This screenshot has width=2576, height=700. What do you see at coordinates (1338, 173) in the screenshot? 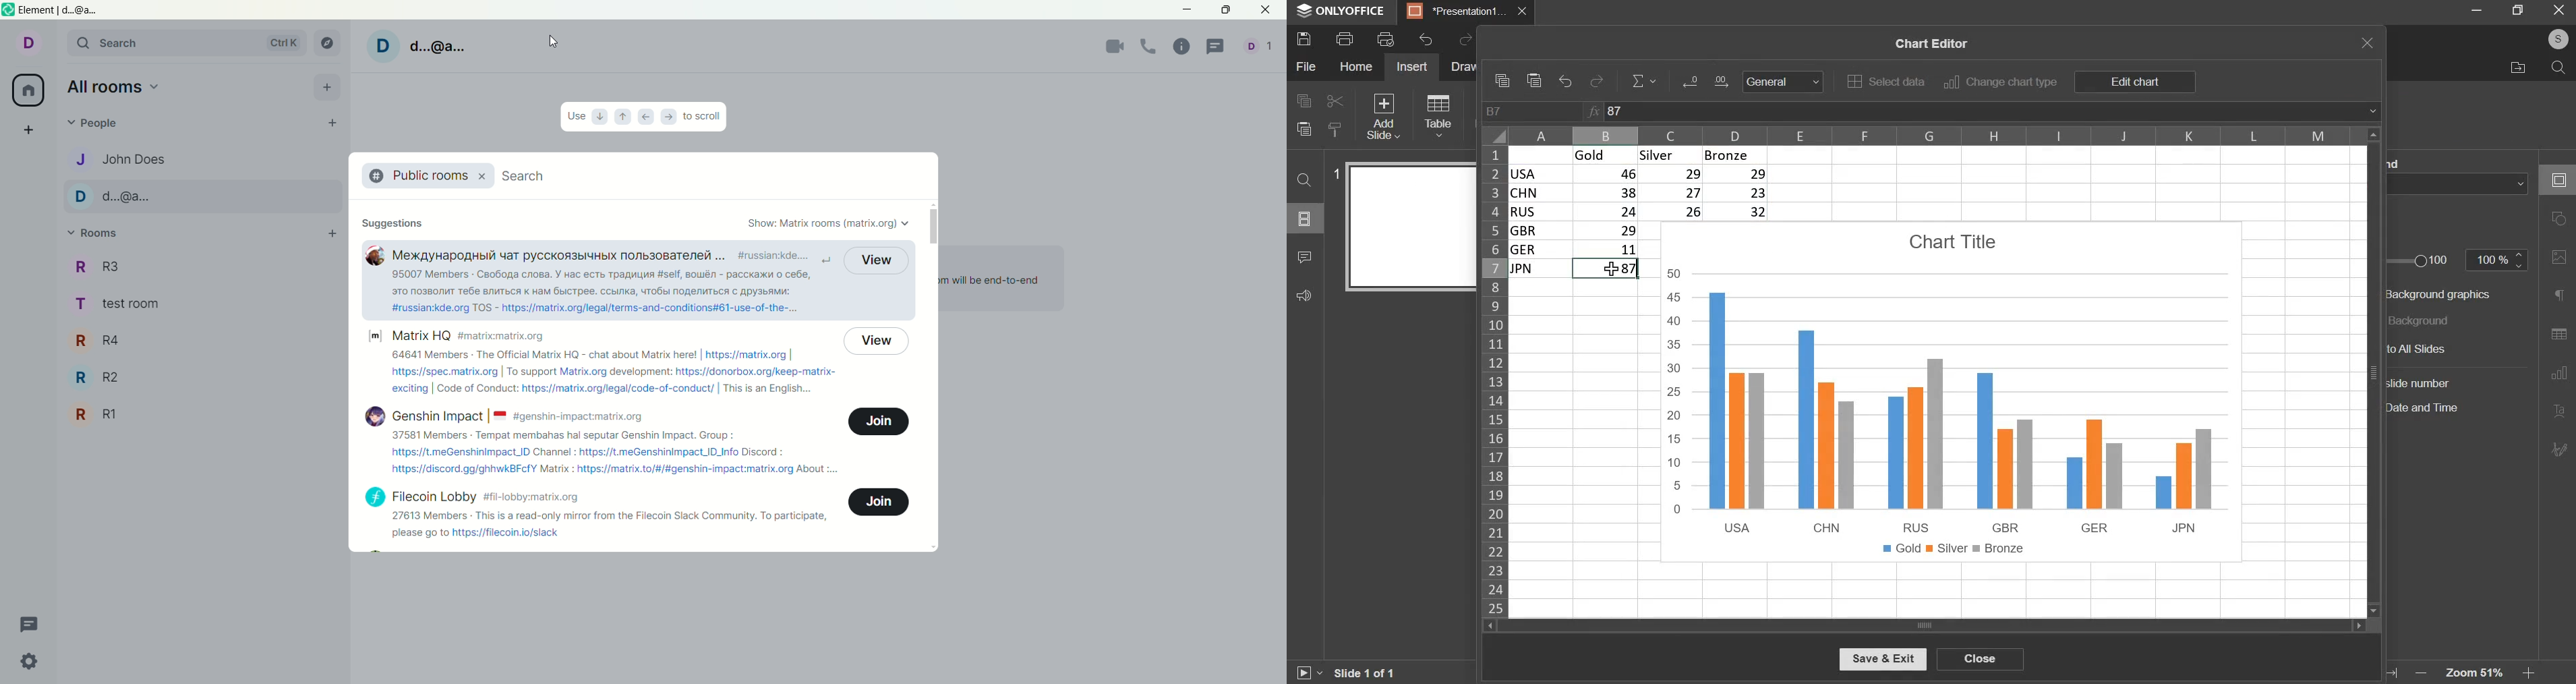
I see `slide number` at bounding box center [1338, 173].